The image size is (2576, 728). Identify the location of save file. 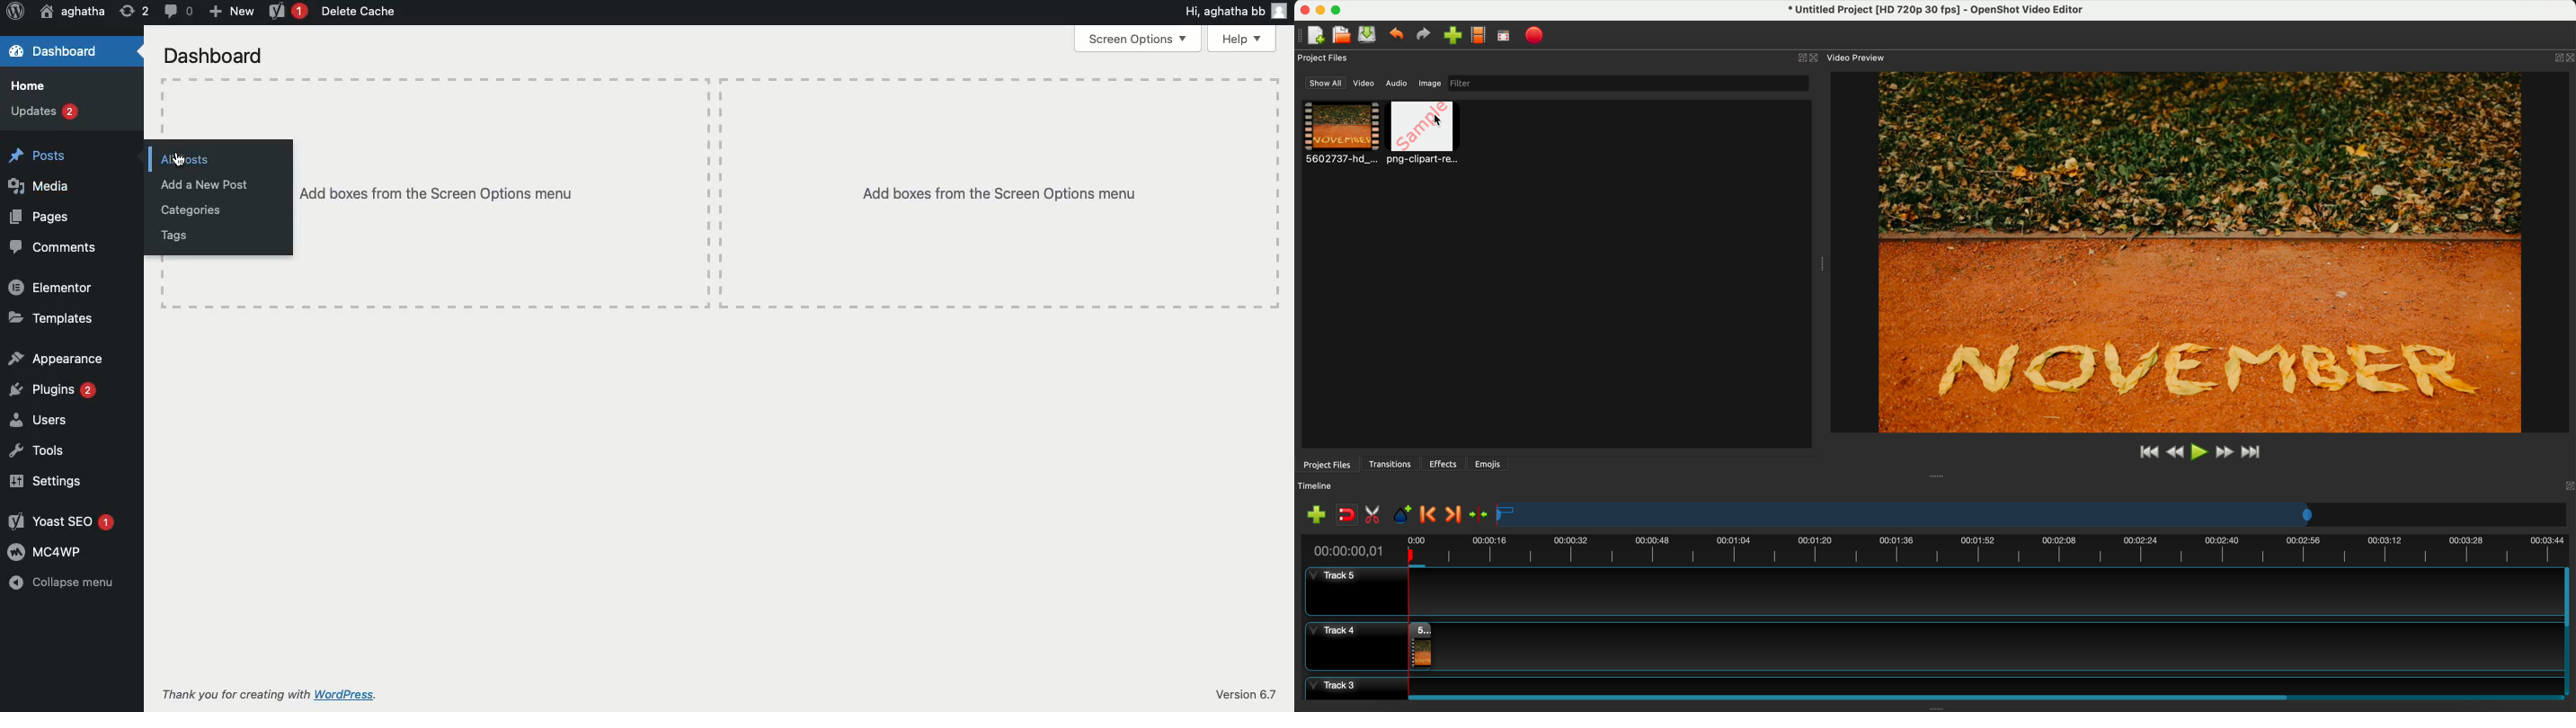
(1369, 35).